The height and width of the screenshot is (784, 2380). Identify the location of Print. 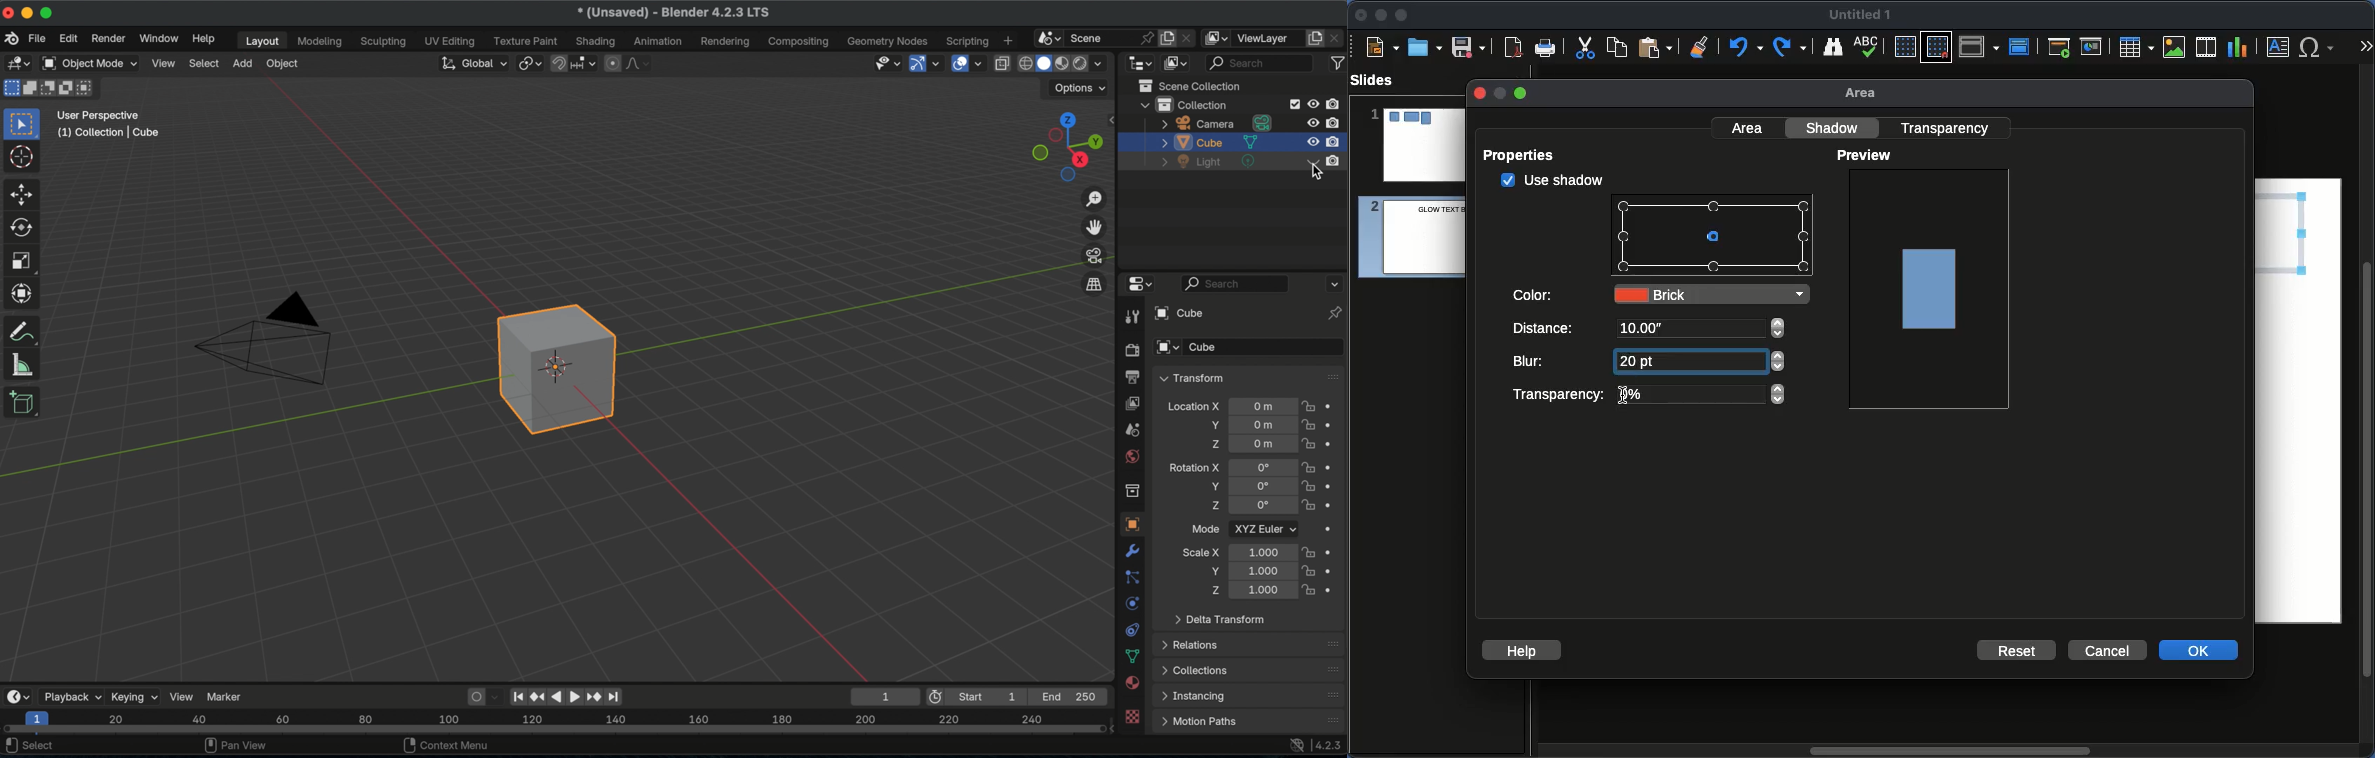
(1546, 49).